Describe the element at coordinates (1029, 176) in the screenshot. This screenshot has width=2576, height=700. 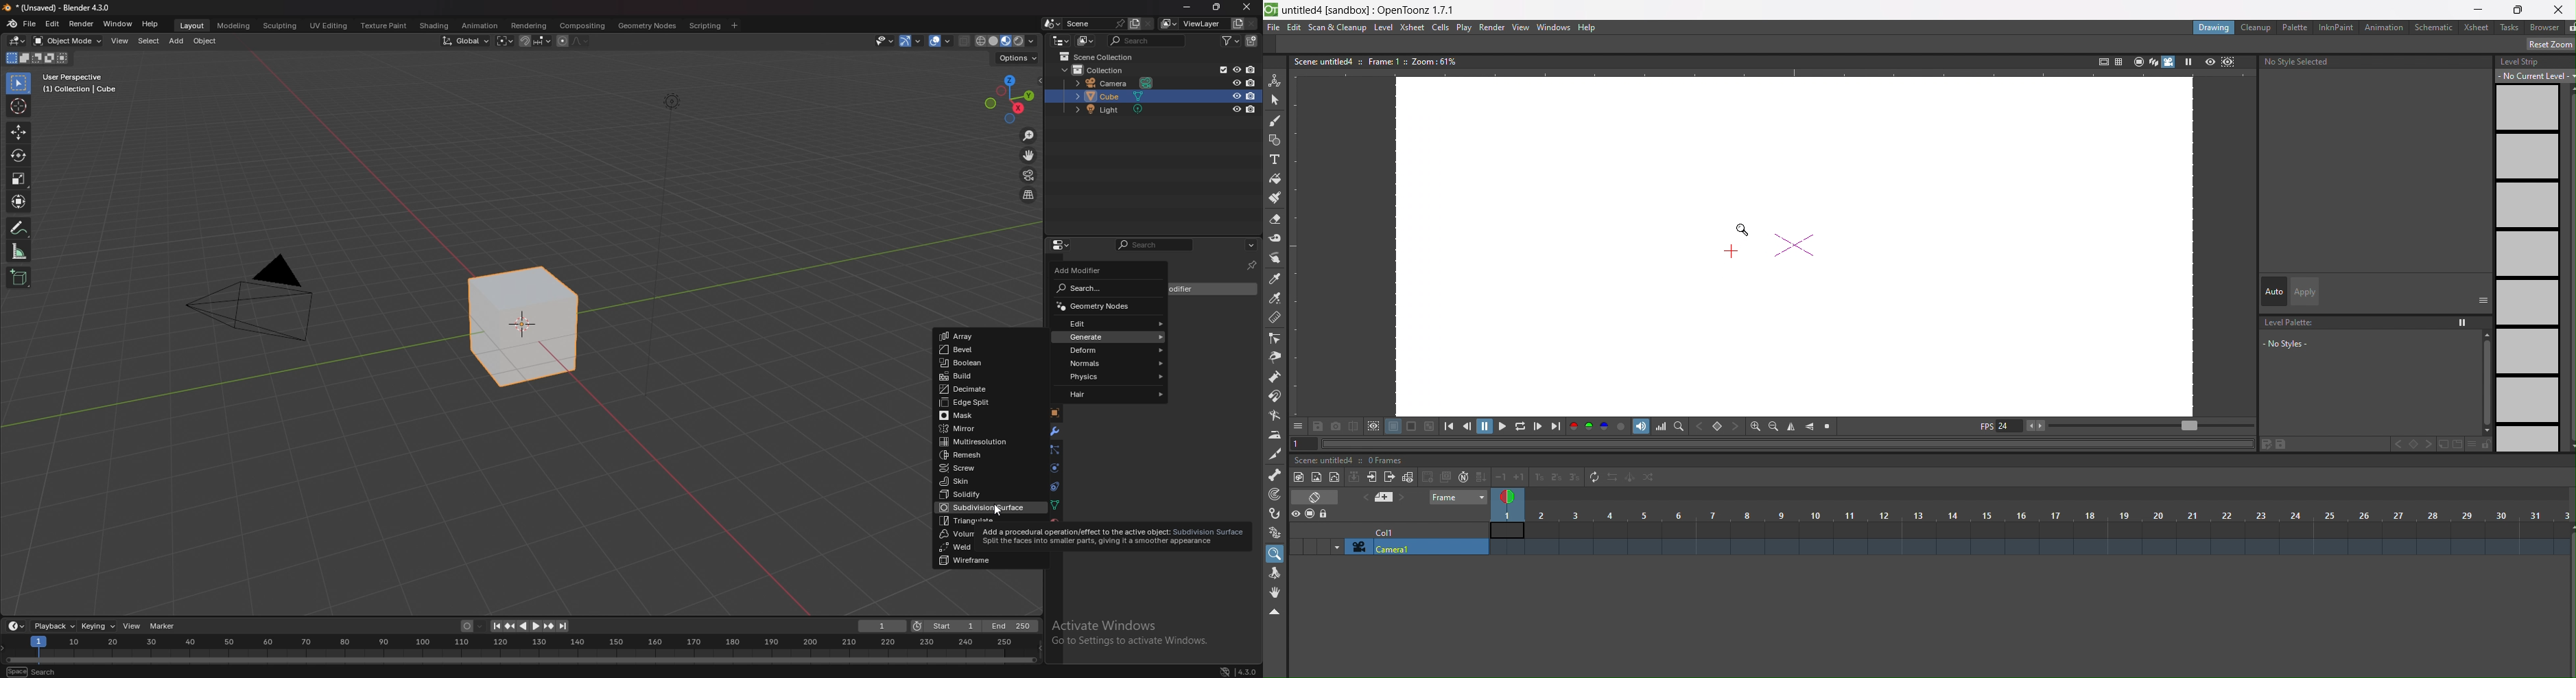
I see `camera view` at that location.